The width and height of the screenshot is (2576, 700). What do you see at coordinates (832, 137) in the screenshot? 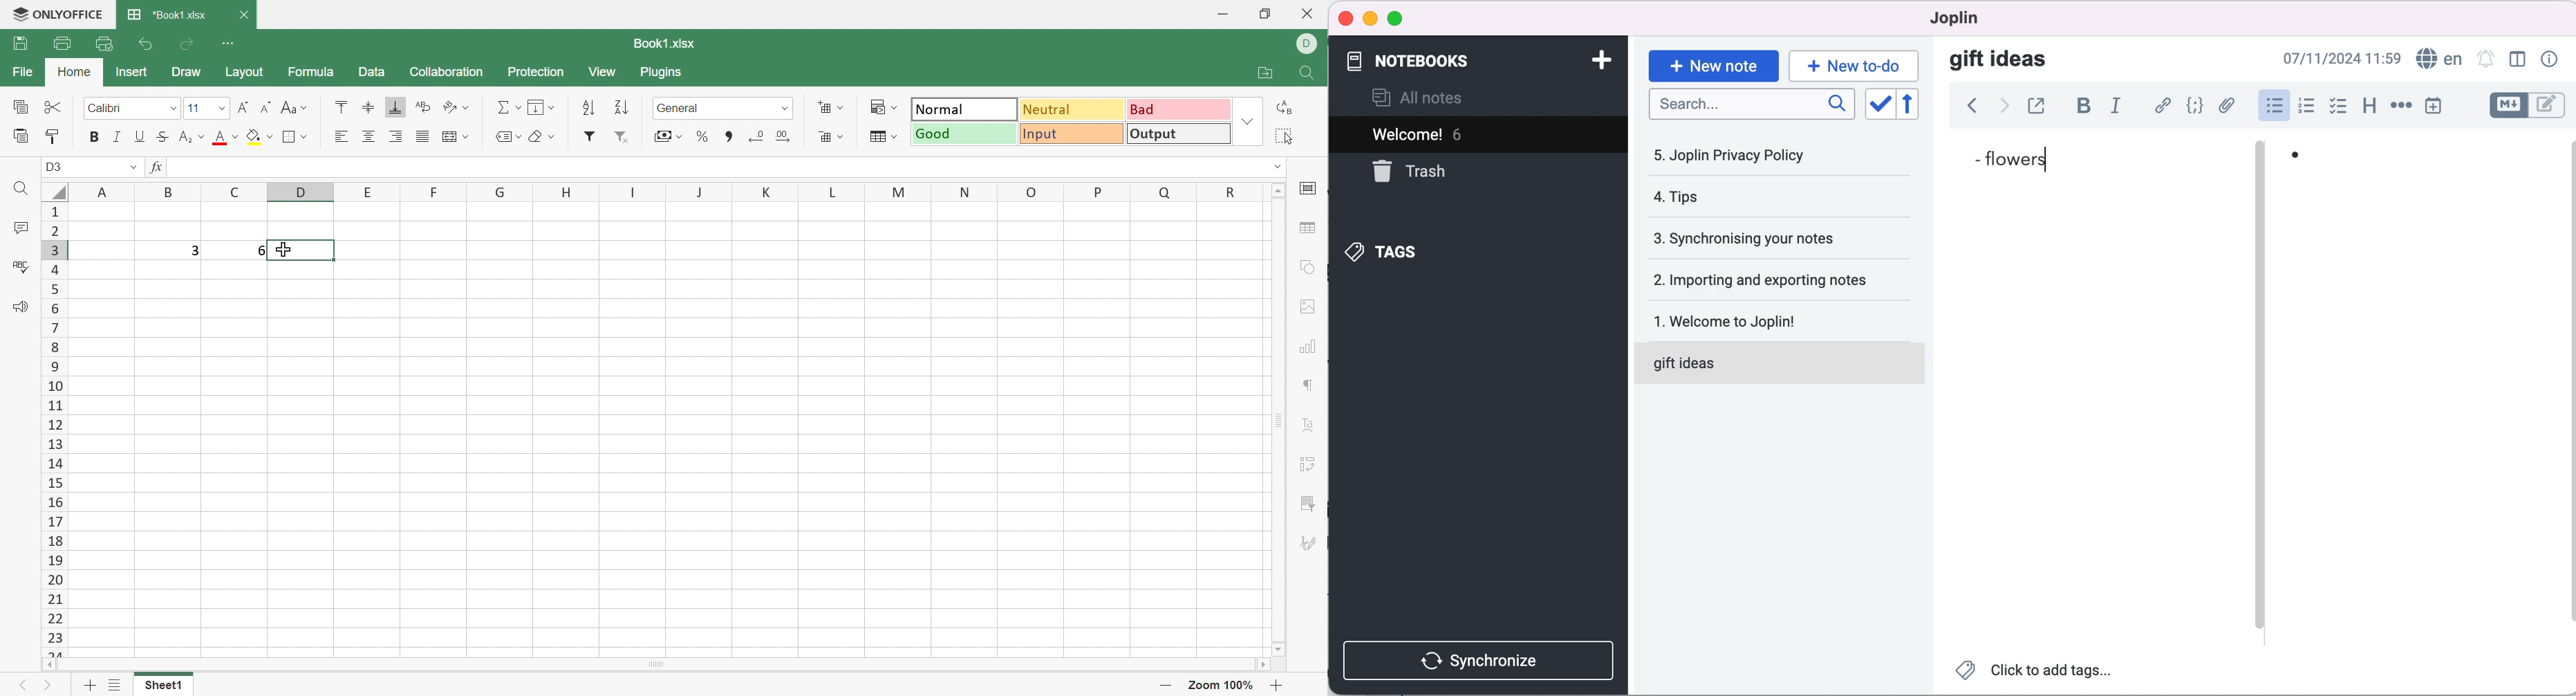
I see `Delete cells` at bounding box center [832, 137].